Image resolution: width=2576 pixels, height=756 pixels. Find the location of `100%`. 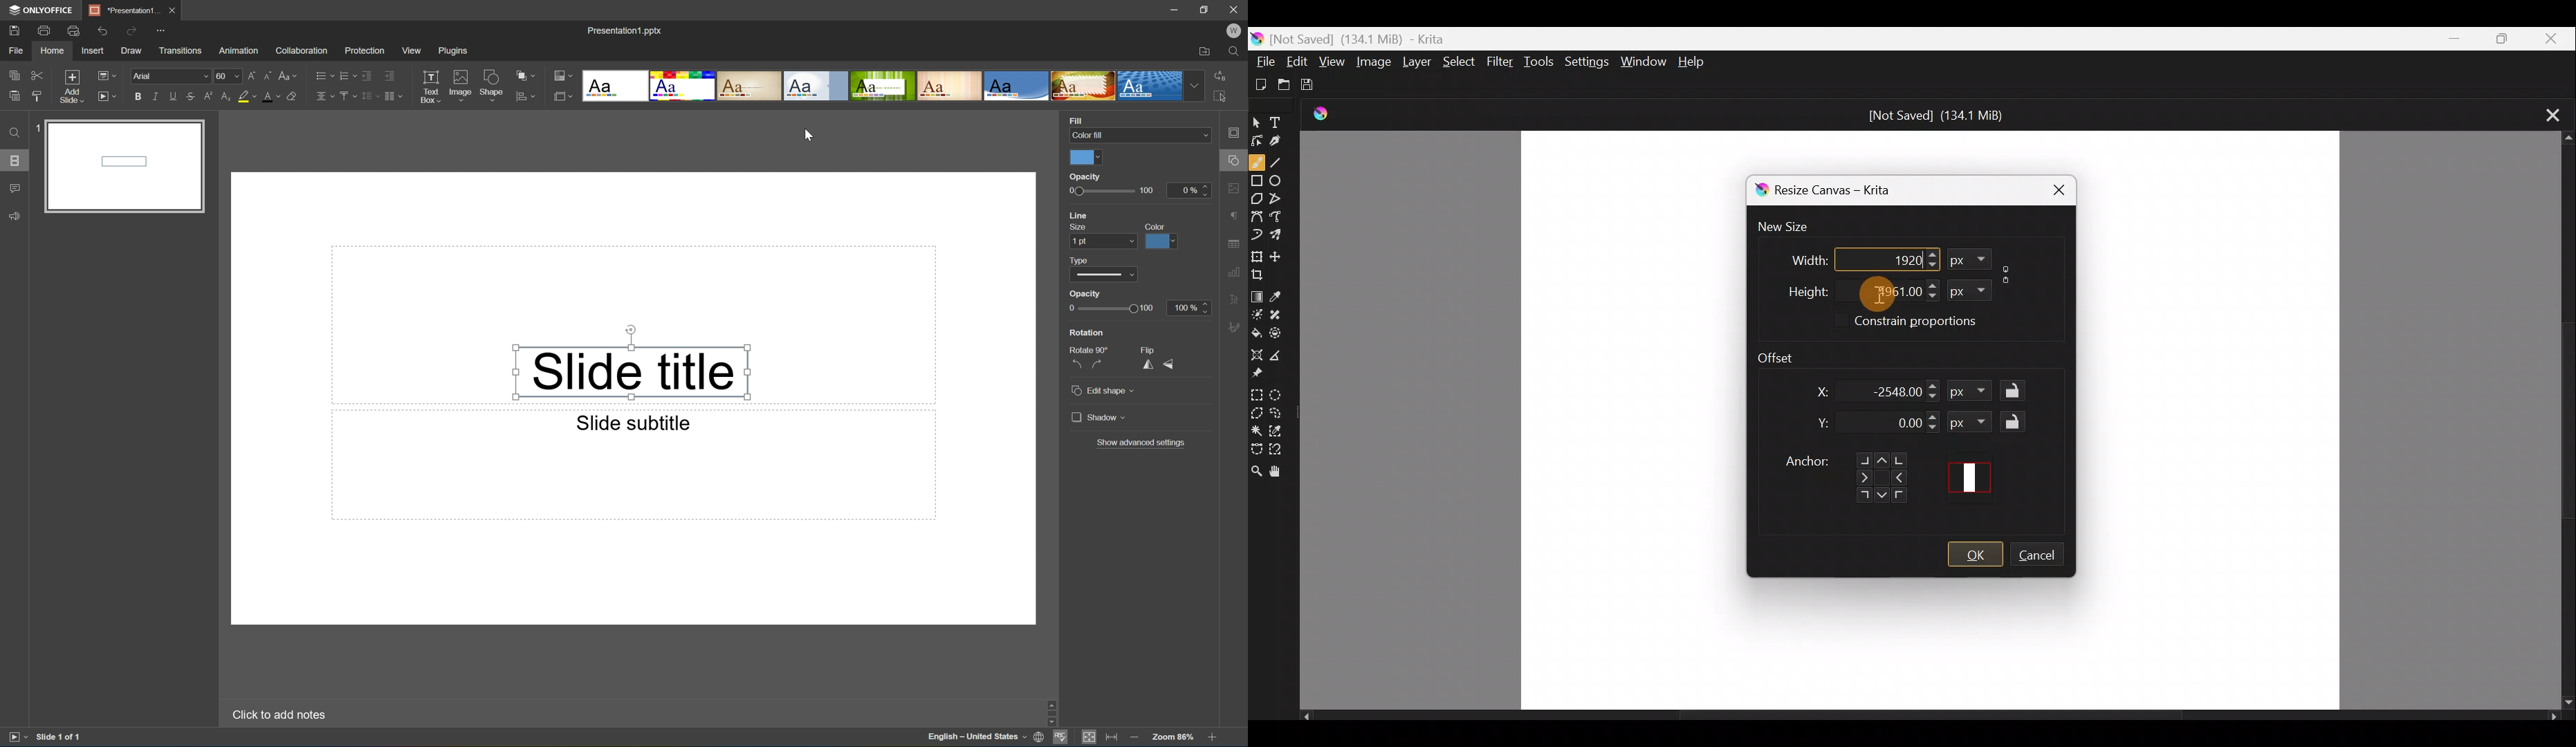

100% is located at coordinates (1191, 307).